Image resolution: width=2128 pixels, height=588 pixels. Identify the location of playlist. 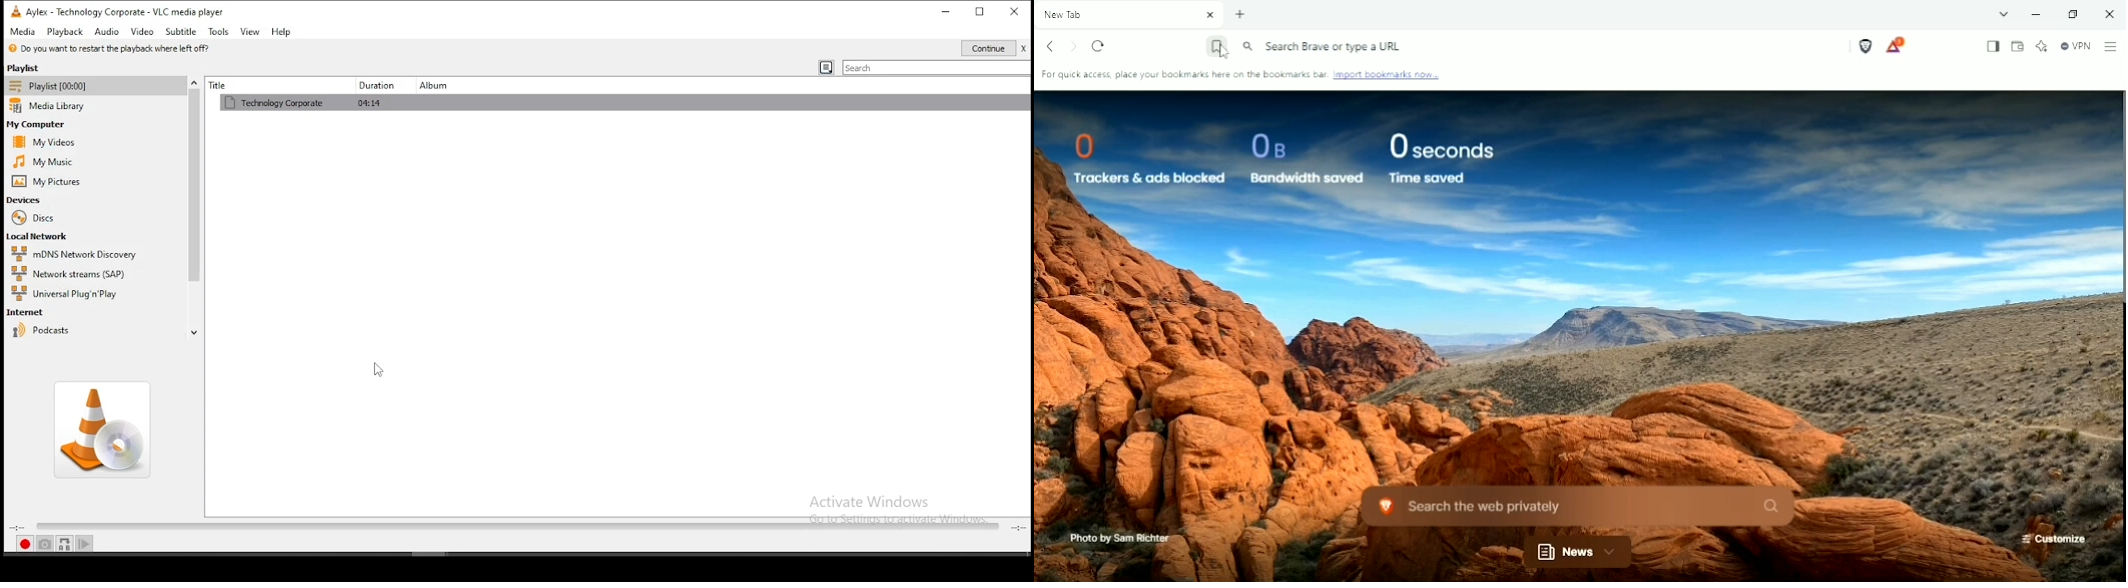
(74, 85).